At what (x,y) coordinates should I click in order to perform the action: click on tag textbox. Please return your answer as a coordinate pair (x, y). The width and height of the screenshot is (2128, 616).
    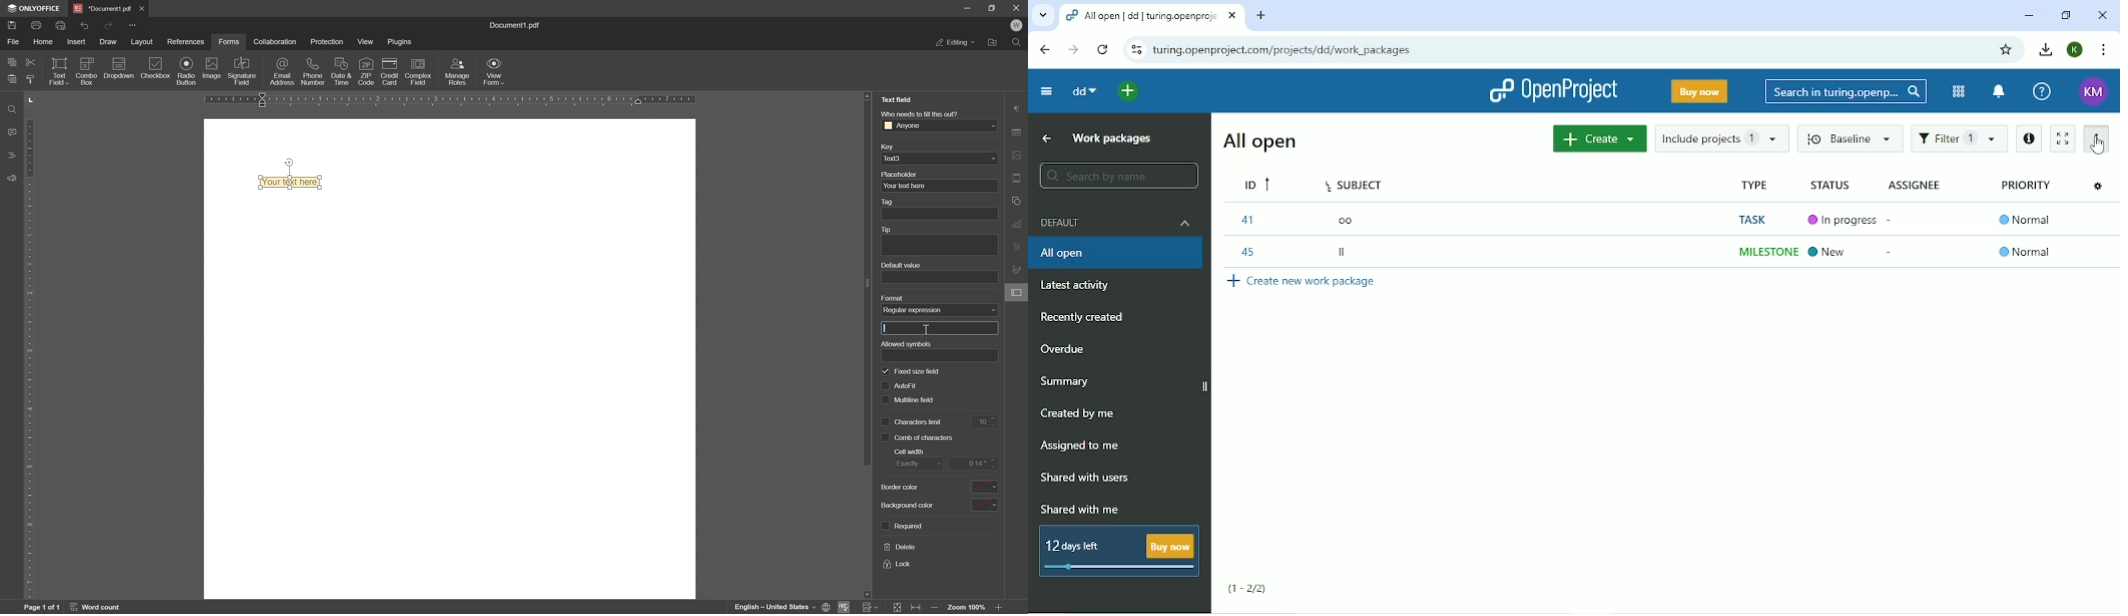
    Looking at the image, I should click on (944, 214).